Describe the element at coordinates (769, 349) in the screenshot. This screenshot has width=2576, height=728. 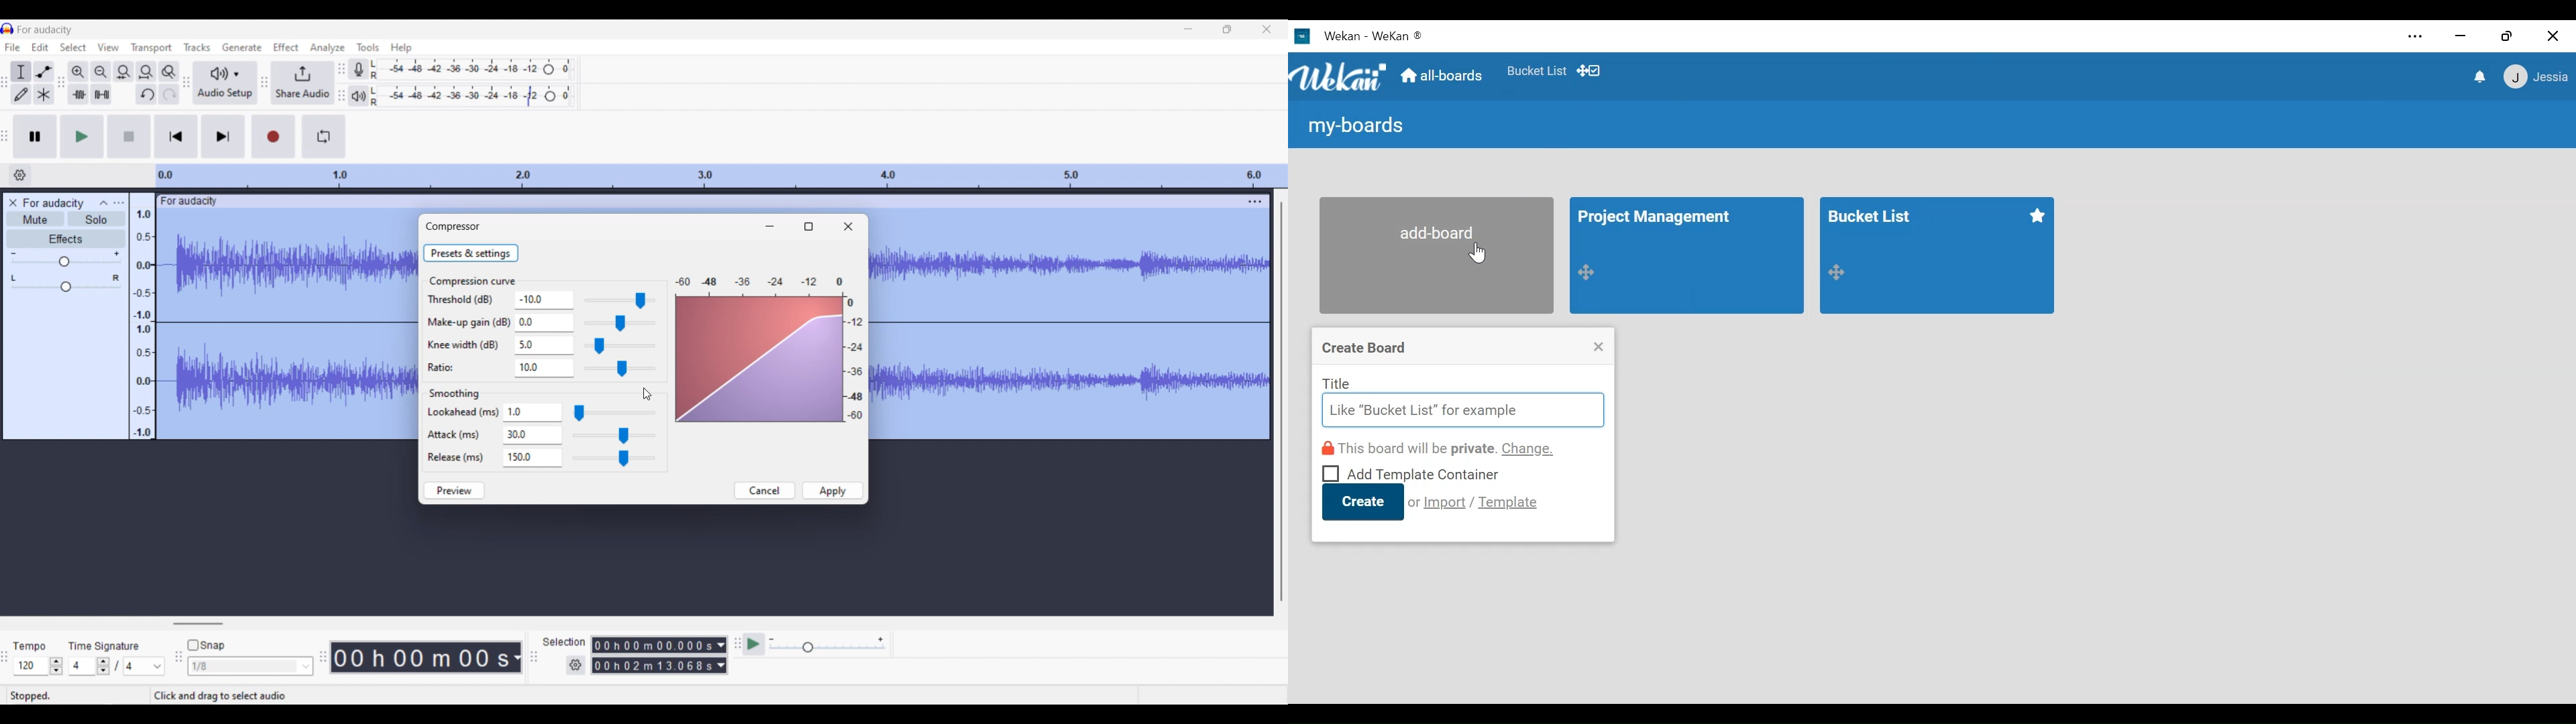
I see `Current output ` at that location.